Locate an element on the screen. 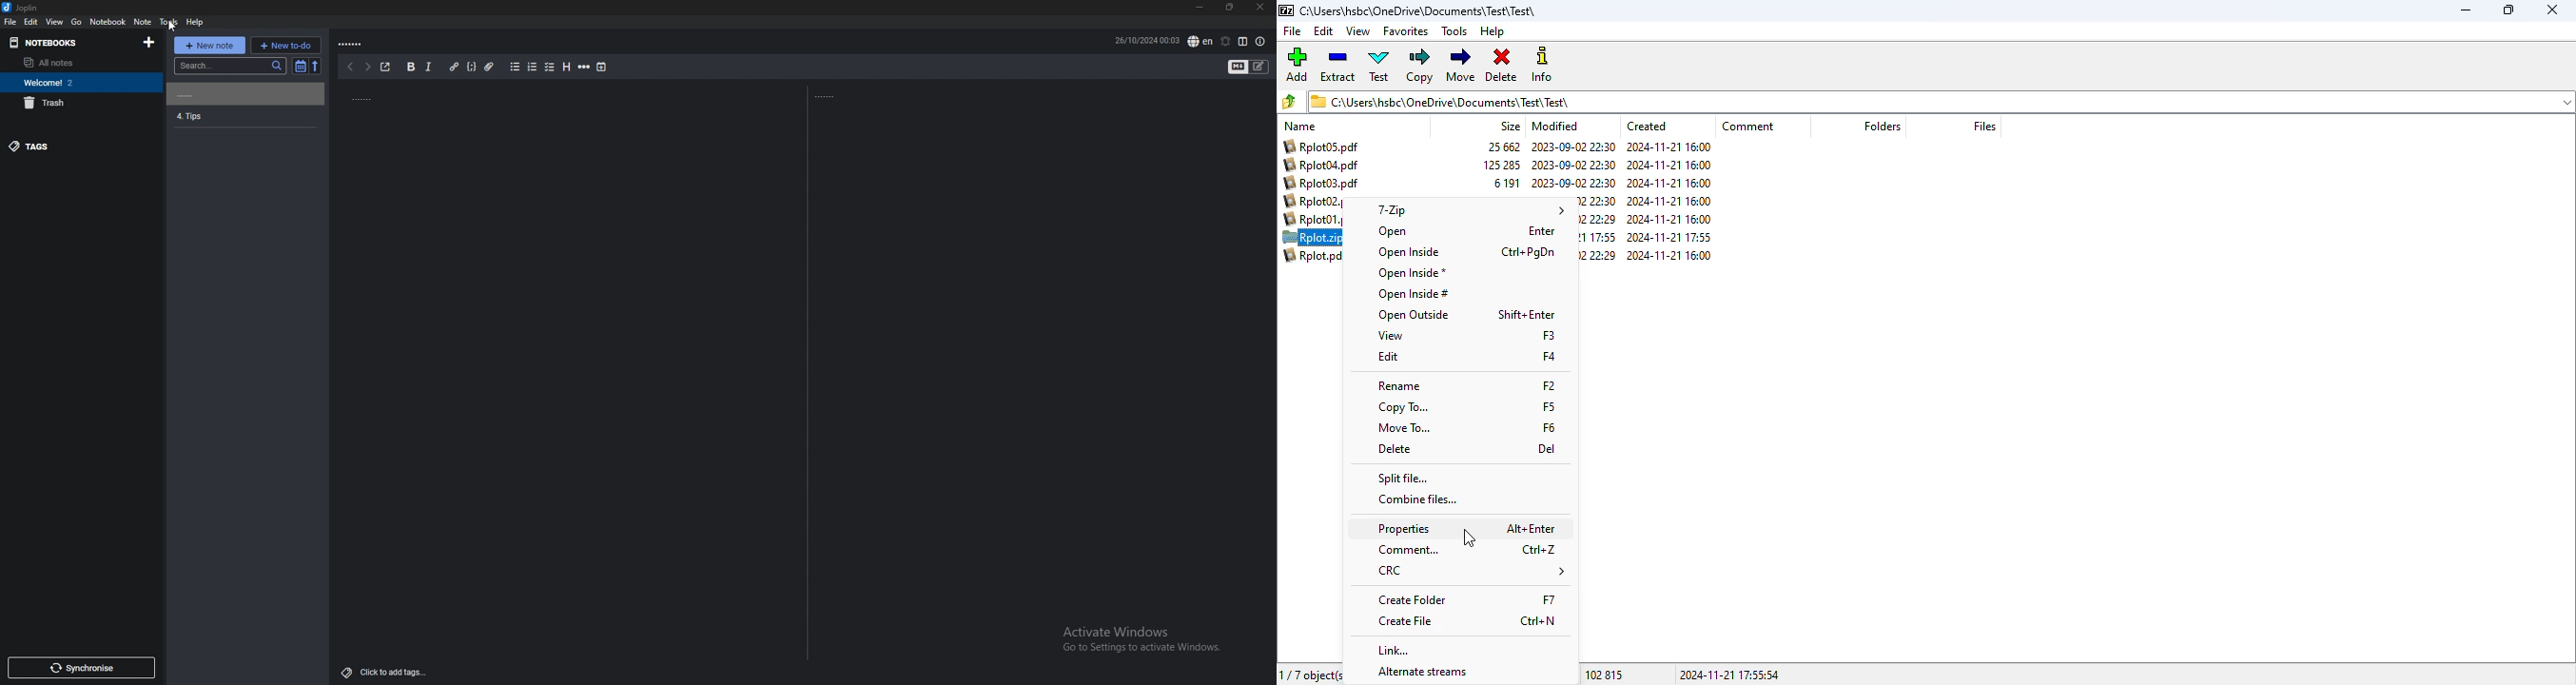 This screenshot has width=2576, height=700. numbered list is located at coordinates (533, 67).